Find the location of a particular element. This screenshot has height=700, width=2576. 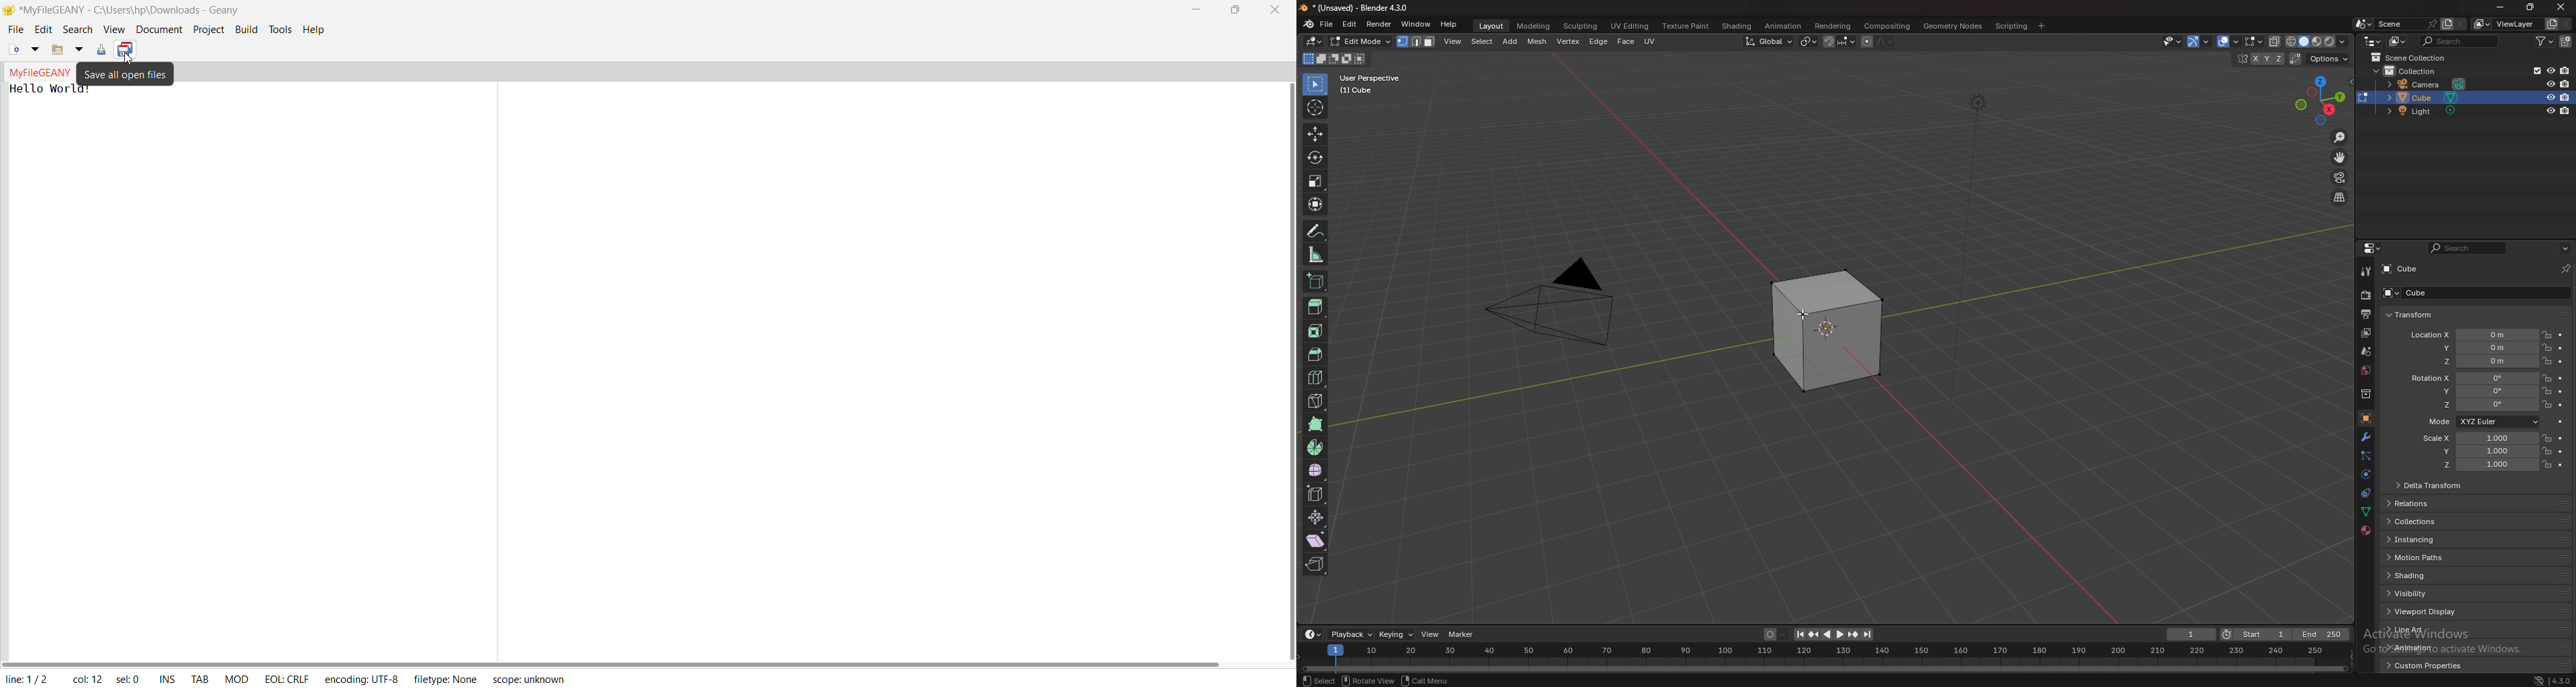

selectibility and visibility is located at coordinates (2195, 42).